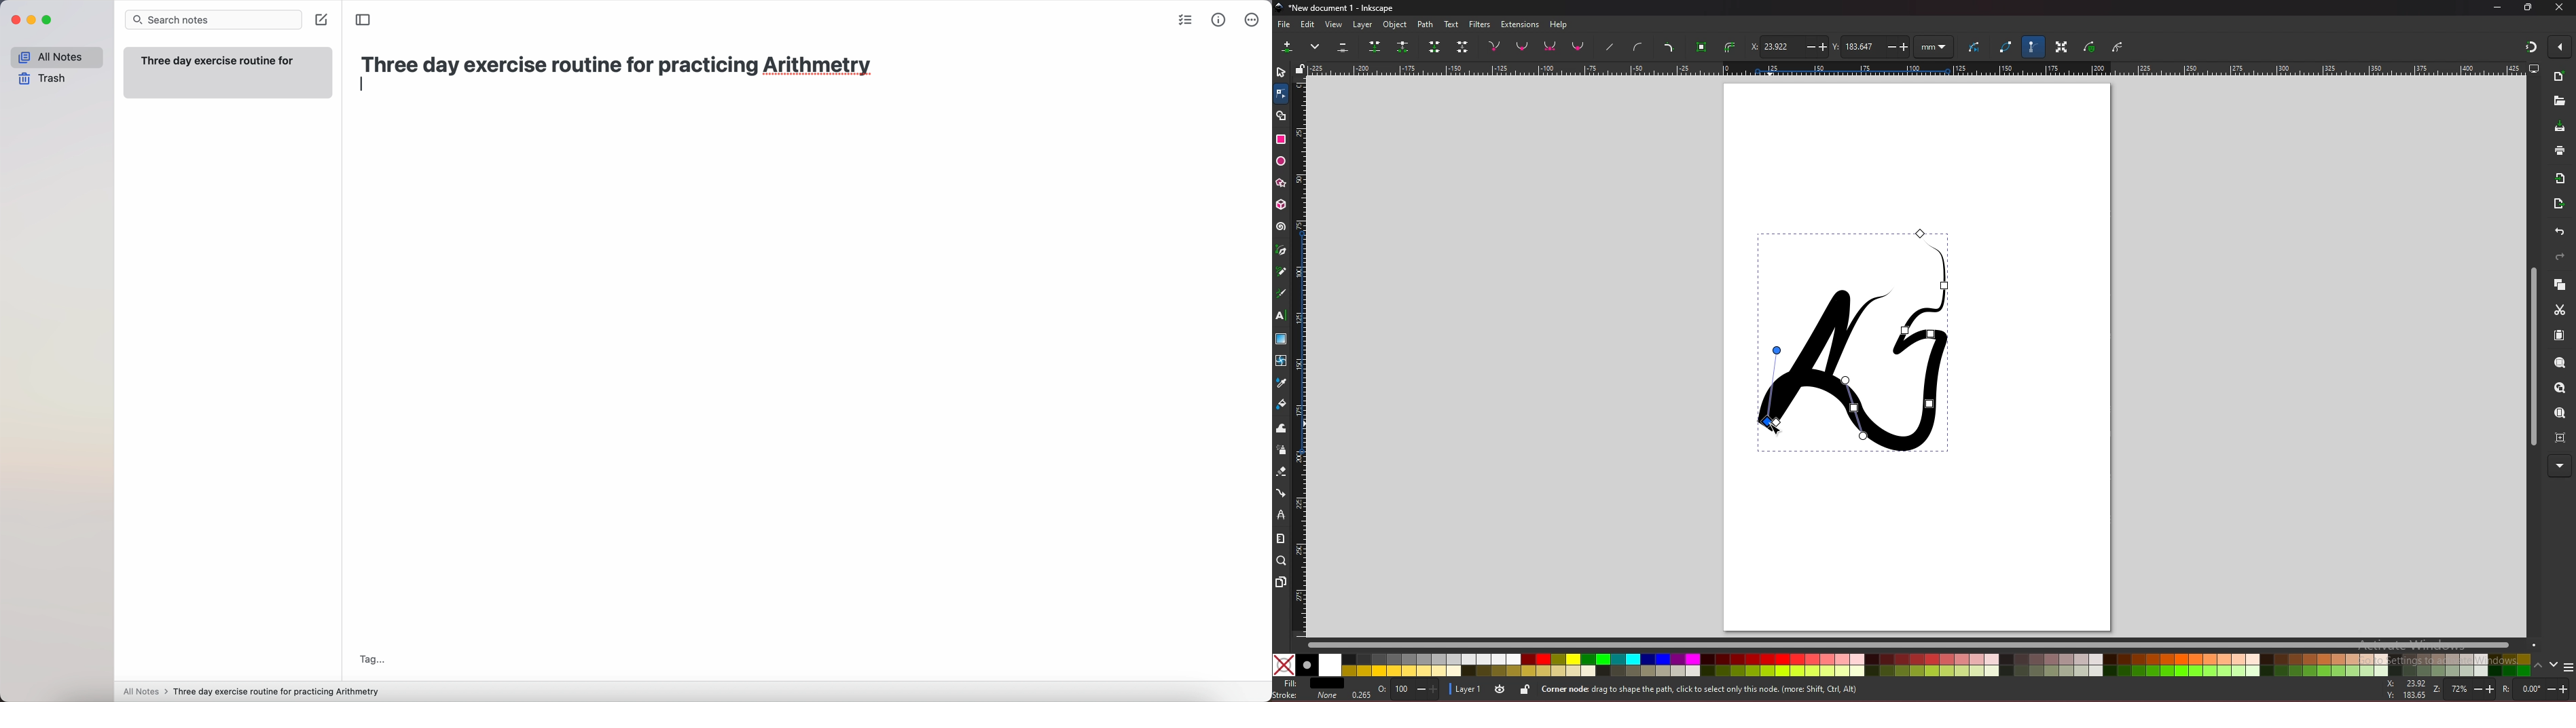  Describe the element at coordinates (279, 691) in the screenshot. I see `Three day exercise routine for practicing Arithmetry` at that location.